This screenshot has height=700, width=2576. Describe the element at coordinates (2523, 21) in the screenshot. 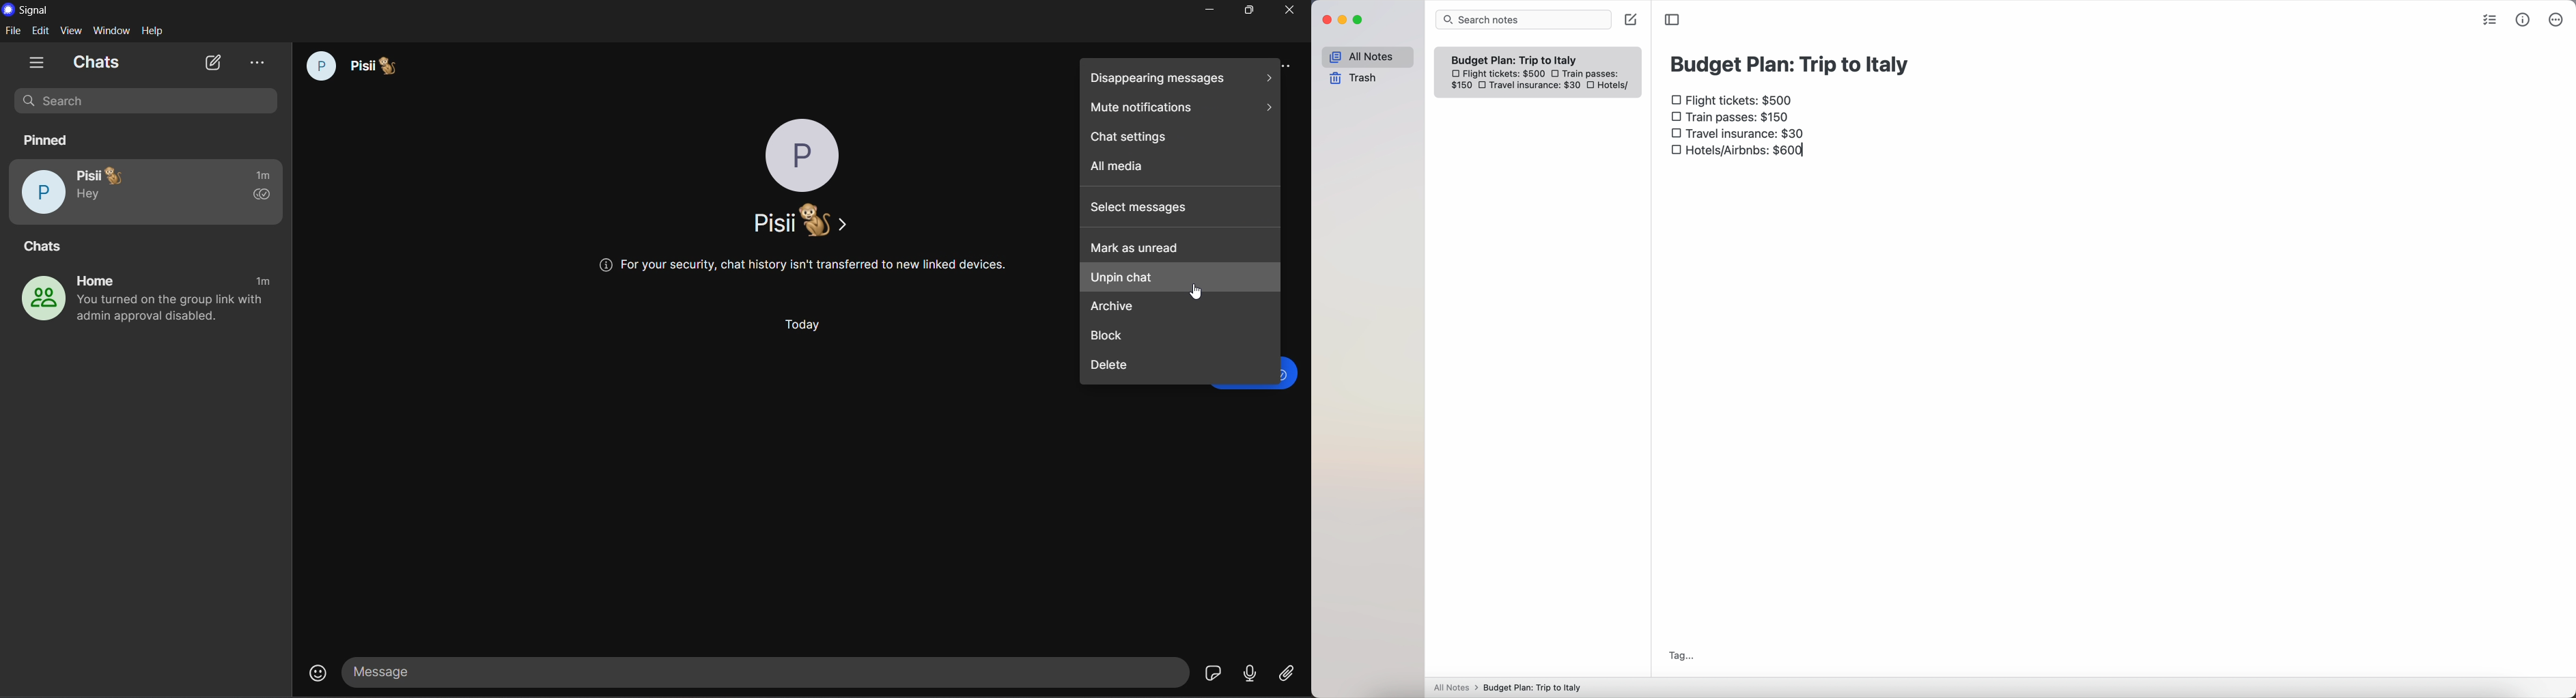

I see `metrics` at that location.